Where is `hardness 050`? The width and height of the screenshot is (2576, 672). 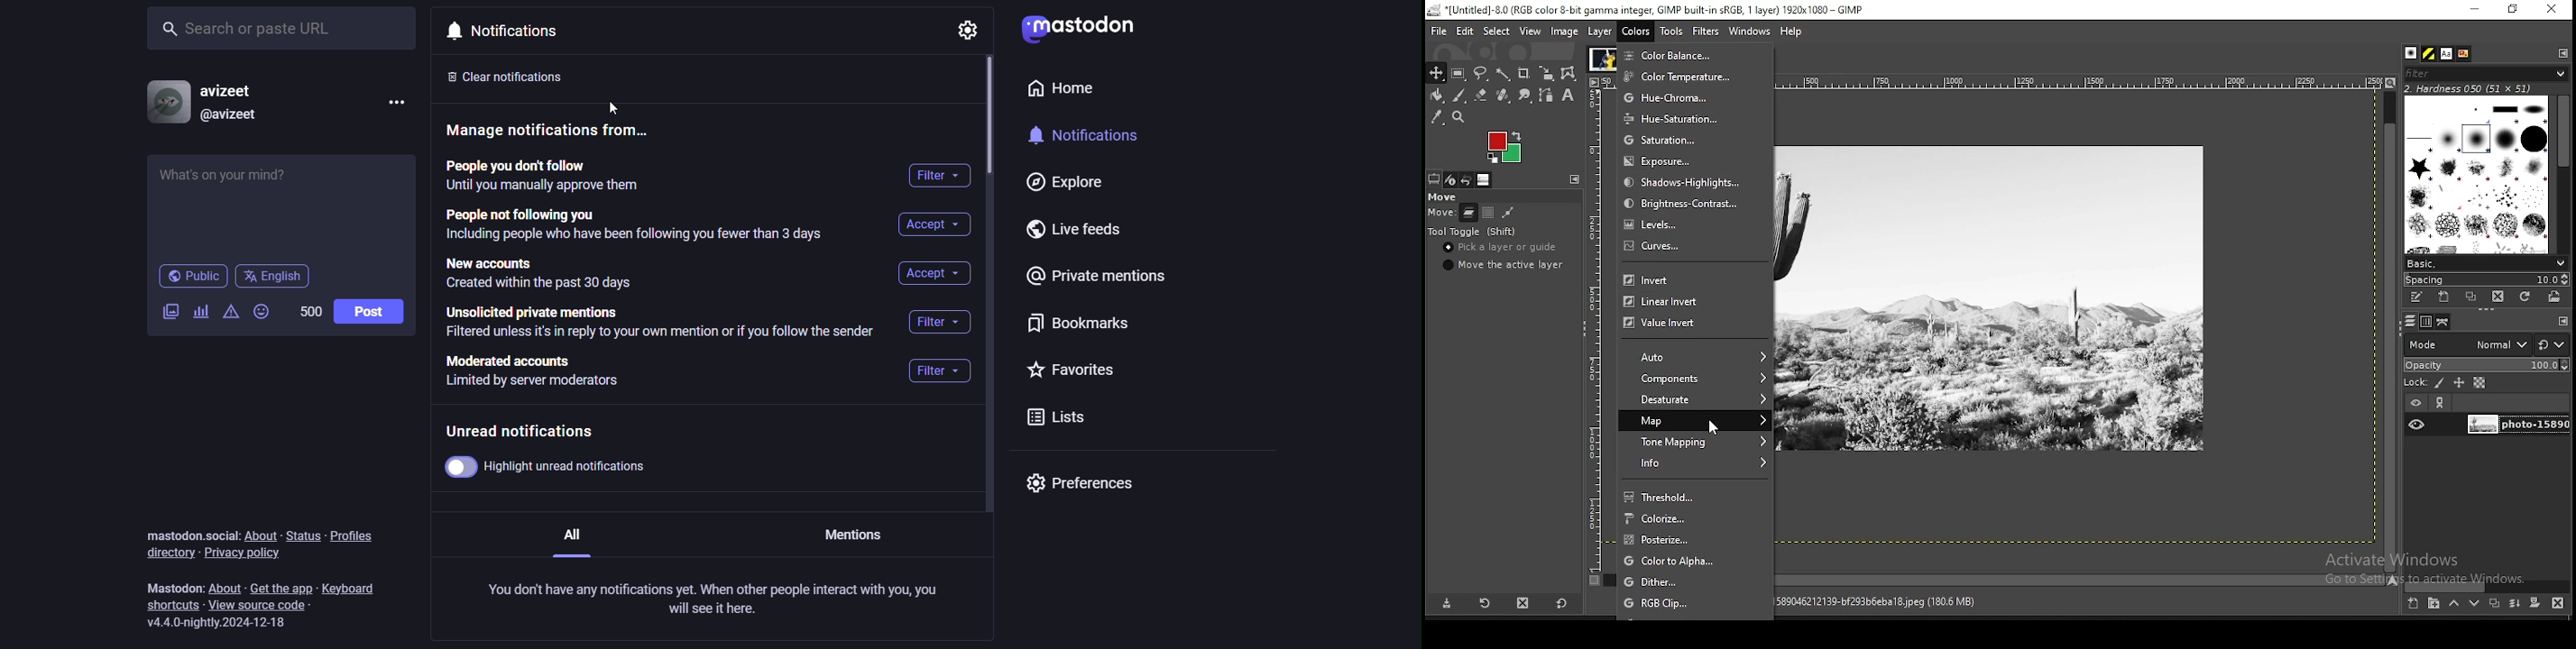
hardness 050 is located at coordinates (2490, 88).